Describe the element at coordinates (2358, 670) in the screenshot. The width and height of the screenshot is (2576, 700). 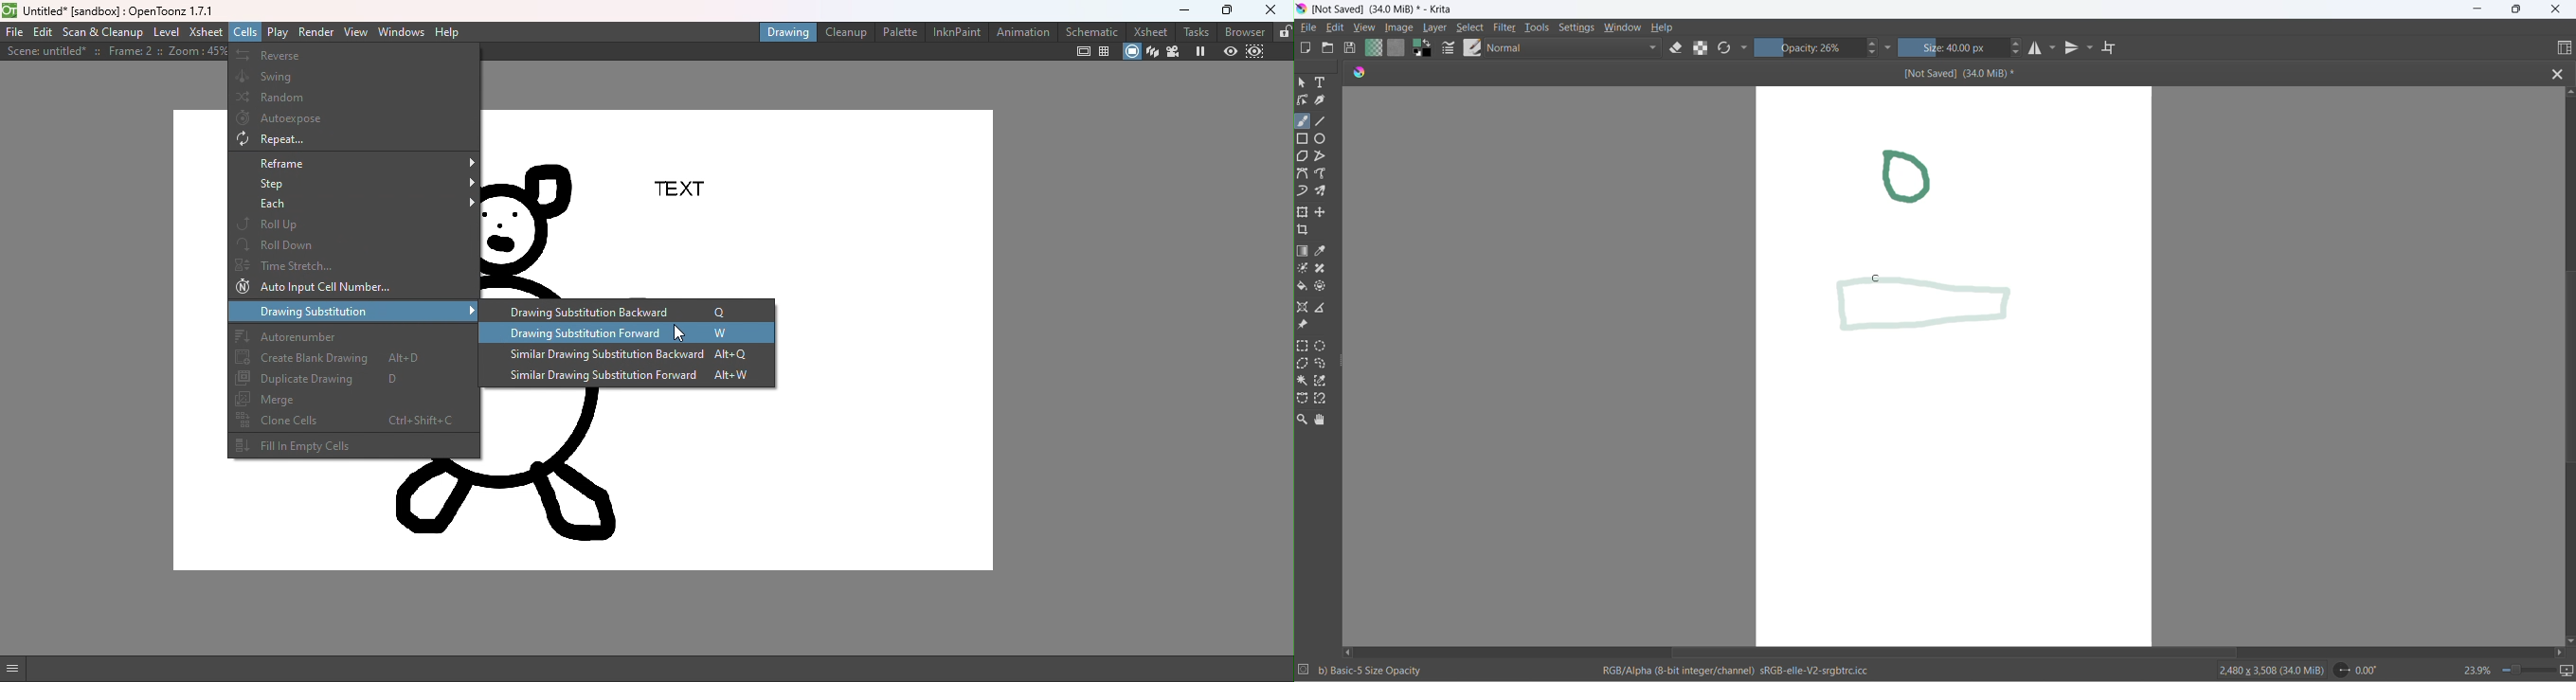
I see `0.00` at that location.